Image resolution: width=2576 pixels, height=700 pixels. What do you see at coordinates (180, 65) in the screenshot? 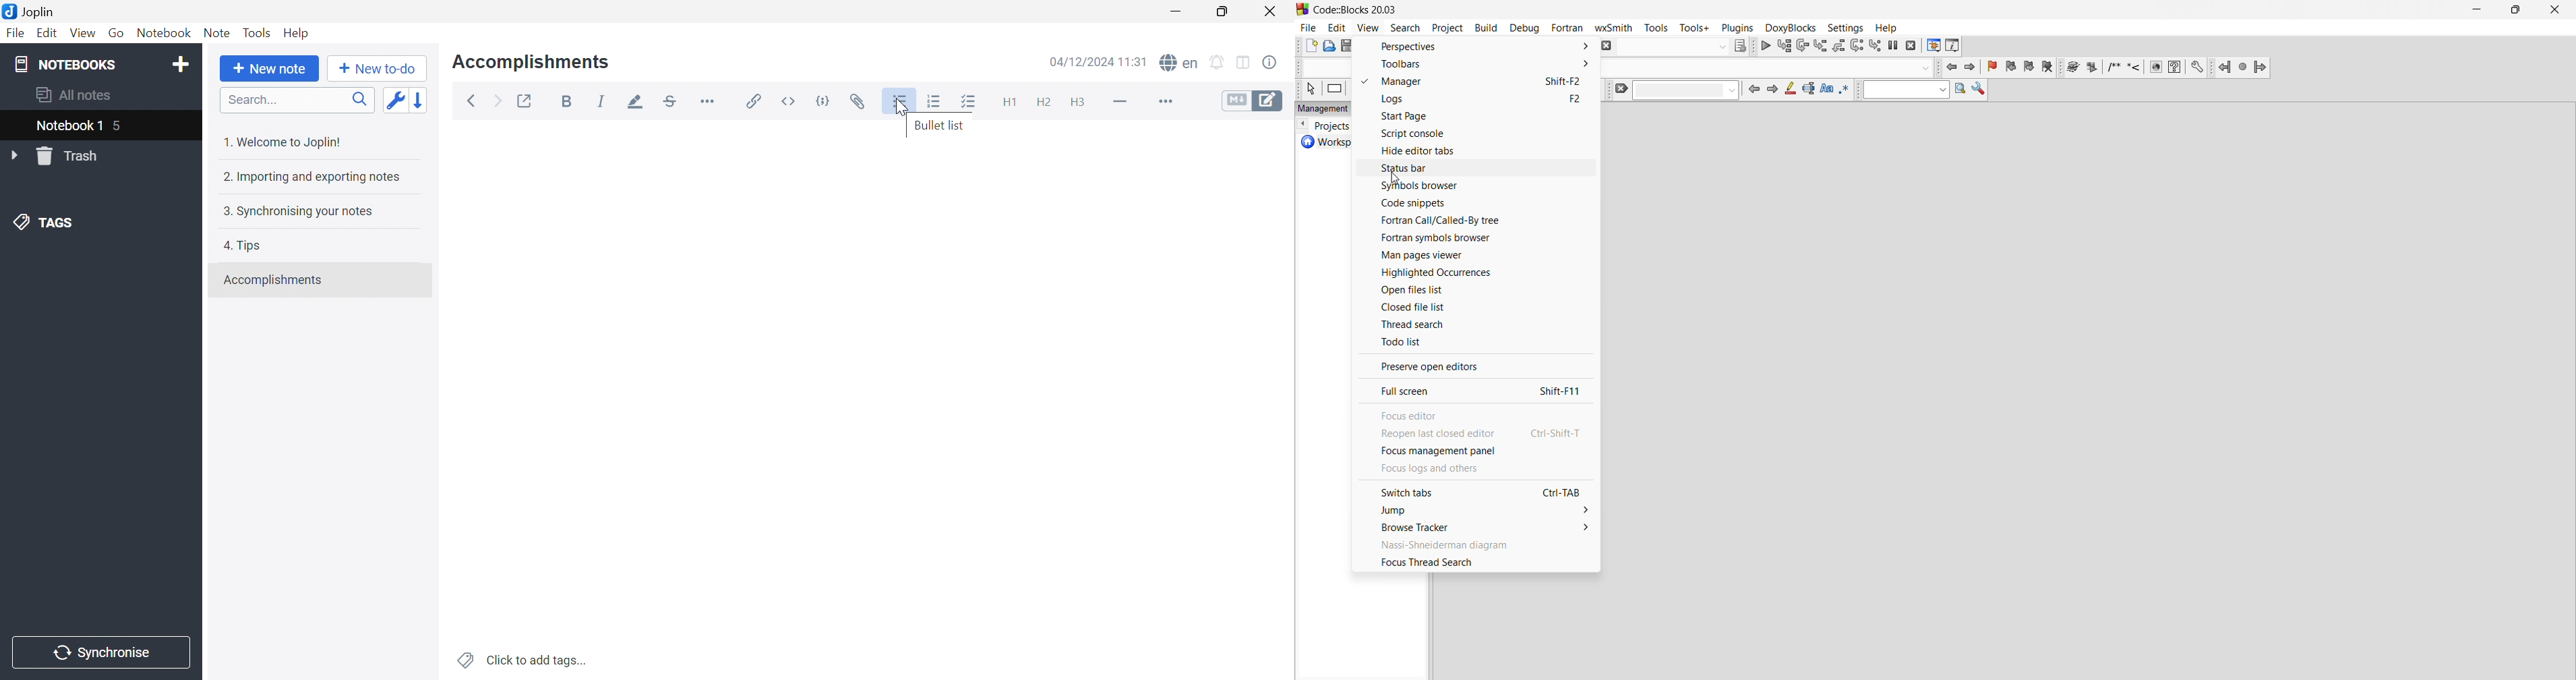
I see `Add notebook` at bounding box center [180, 65].